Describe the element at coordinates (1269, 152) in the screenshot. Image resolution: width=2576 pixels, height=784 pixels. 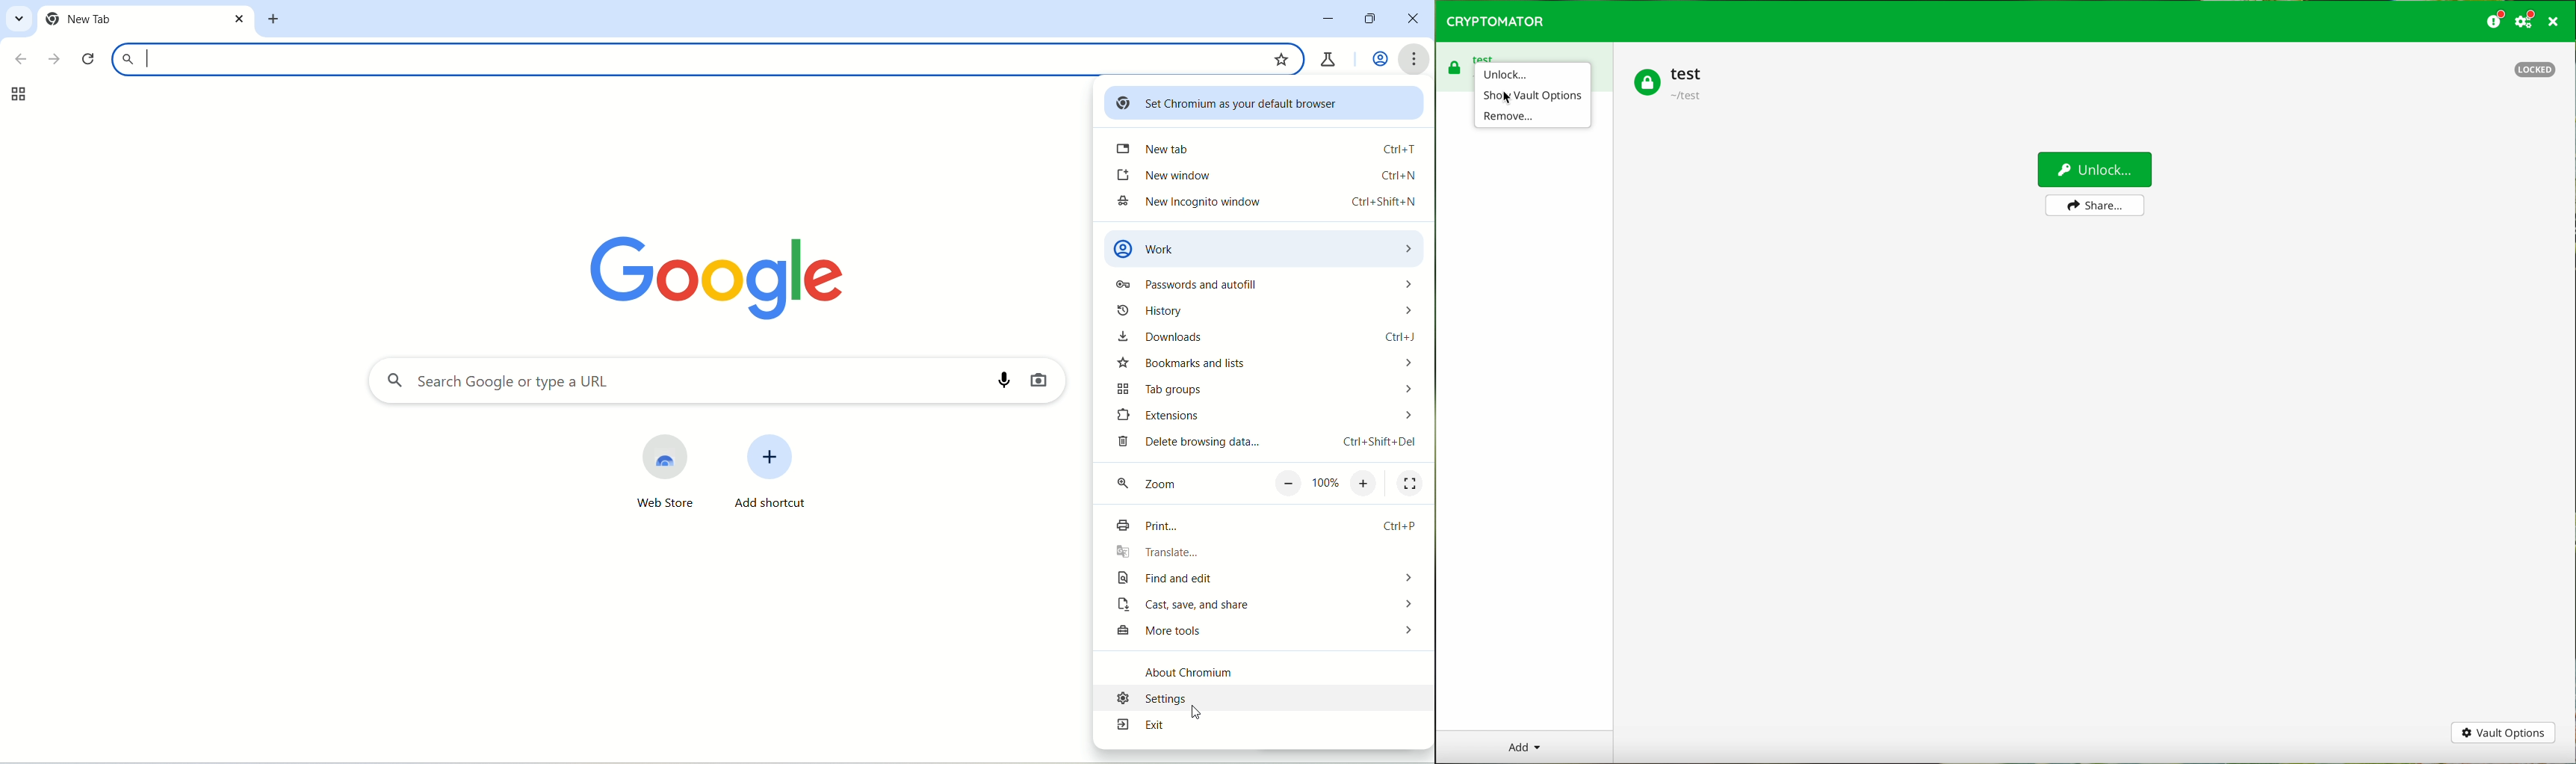
I see `new tab ctrl+t` at that location.